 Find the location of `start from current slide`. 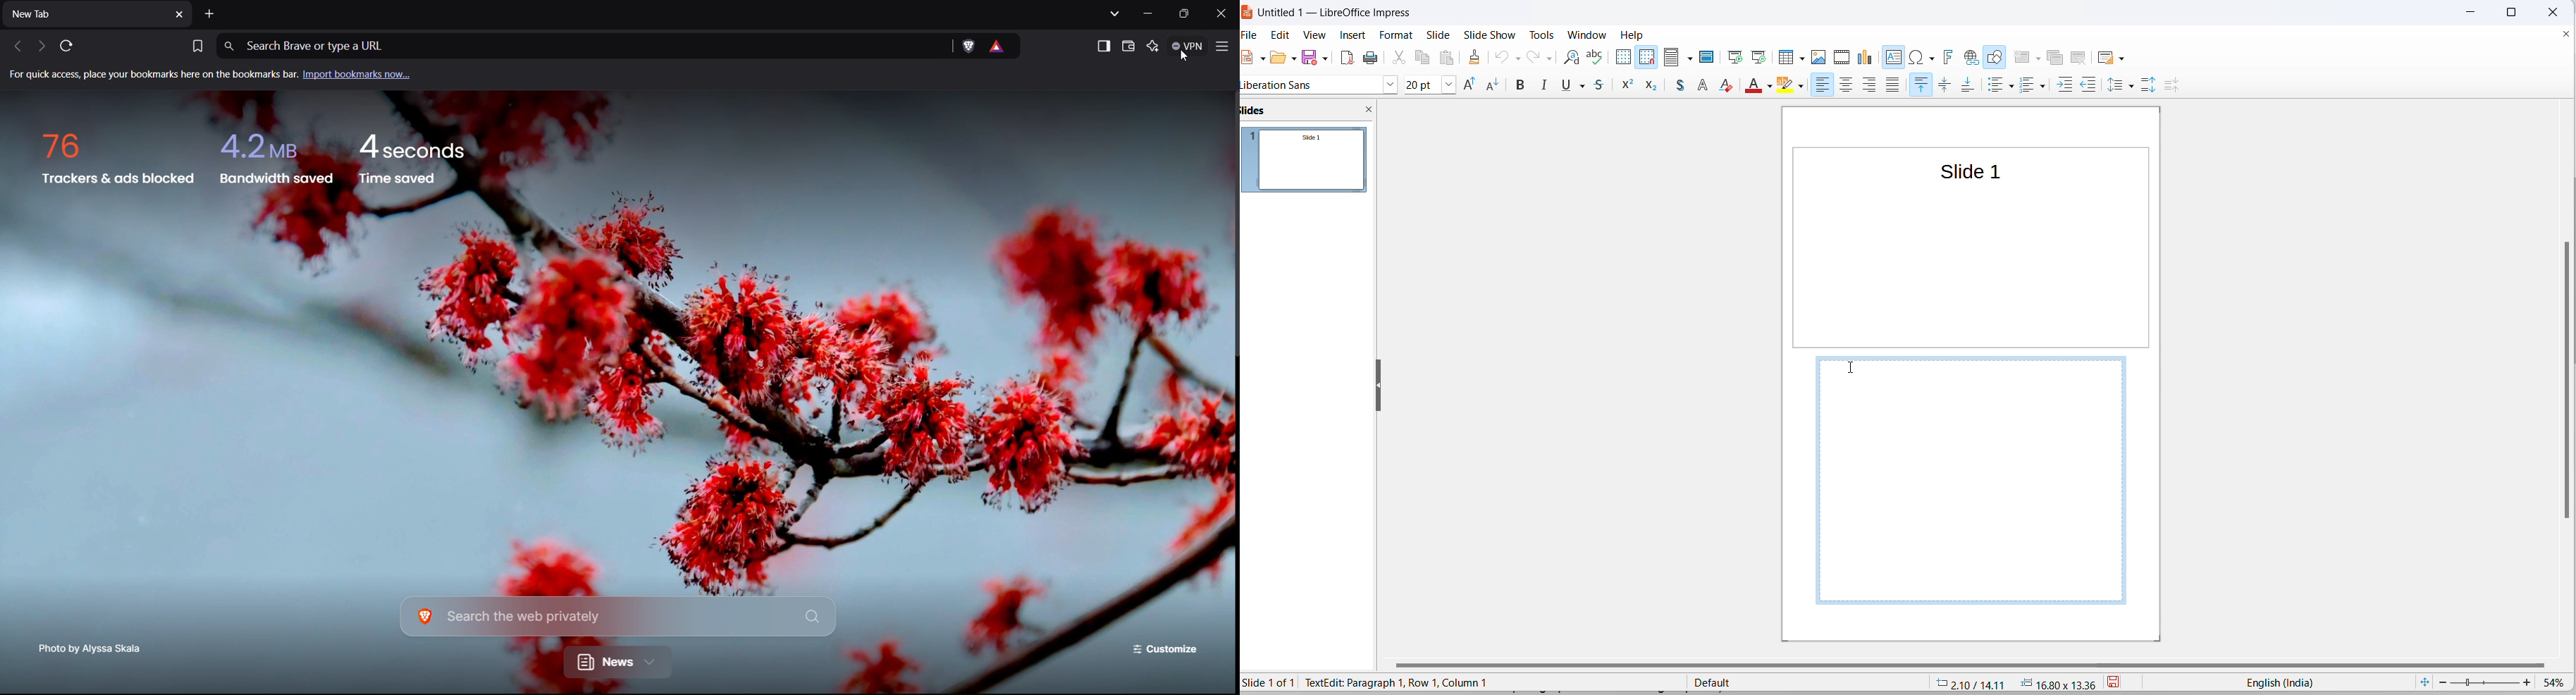

start from current slide is located at coordinates (1758, 56).